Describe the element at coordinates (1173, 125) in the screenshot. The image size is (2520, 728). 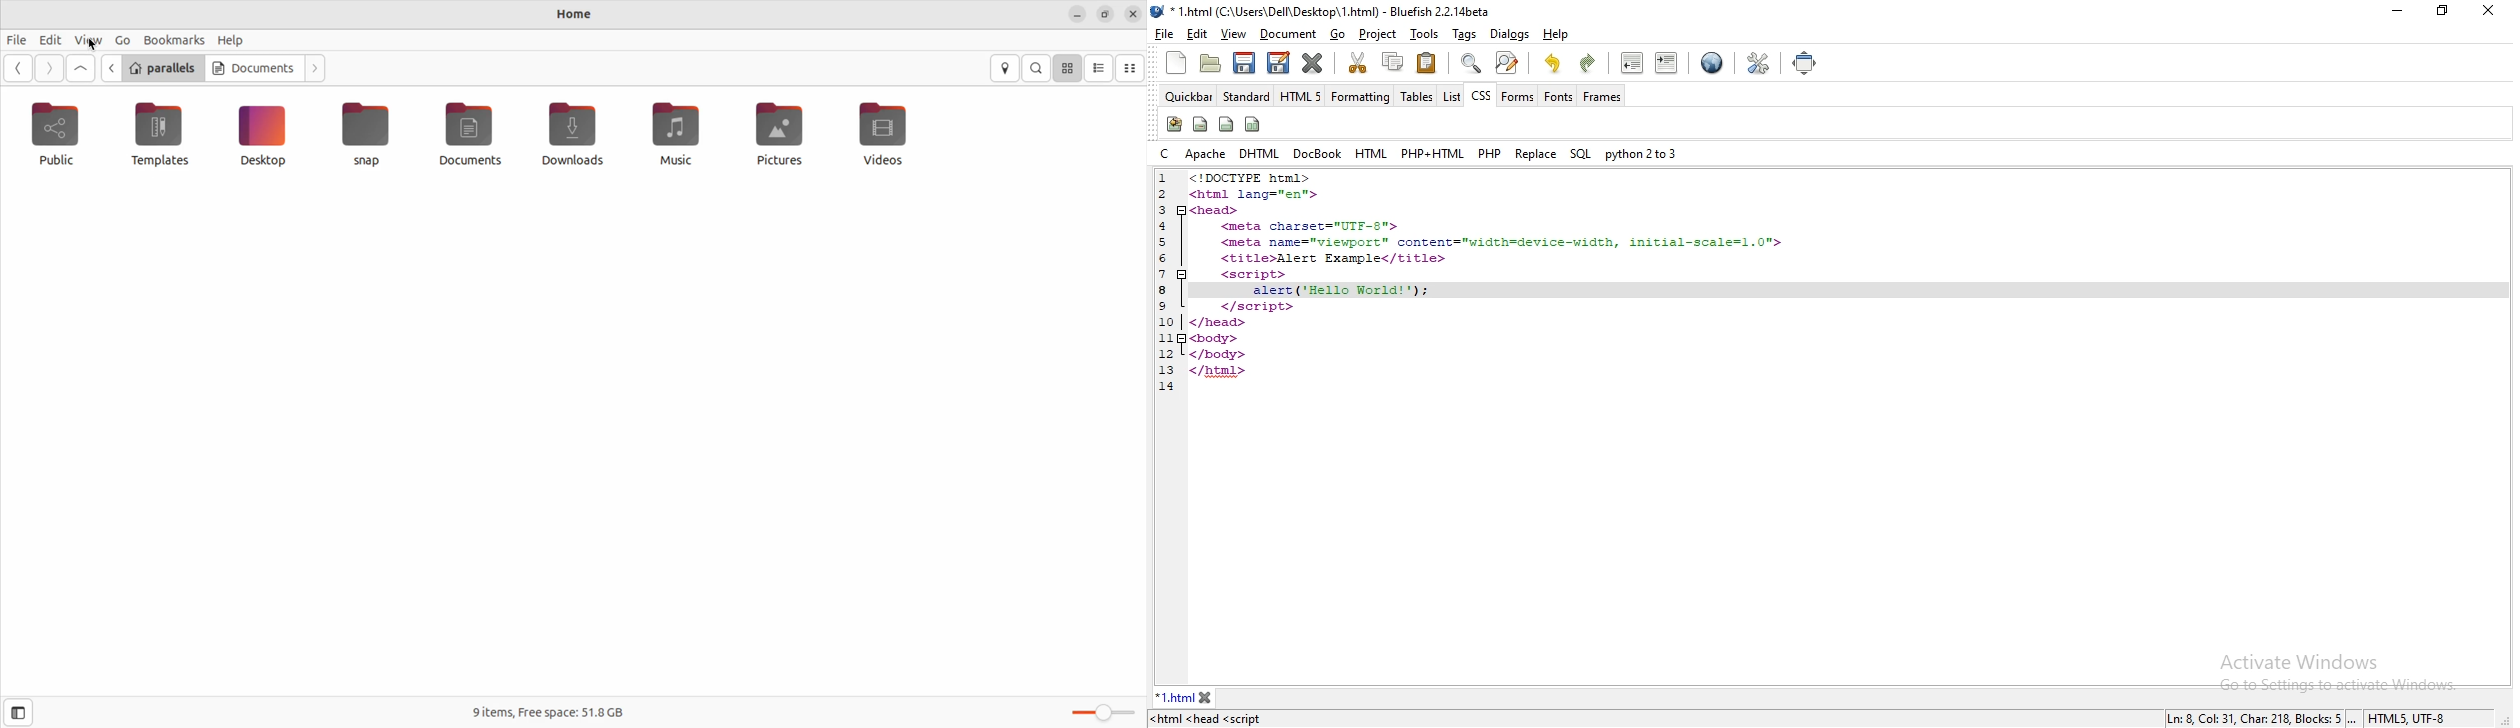
I see `icon` at that location.